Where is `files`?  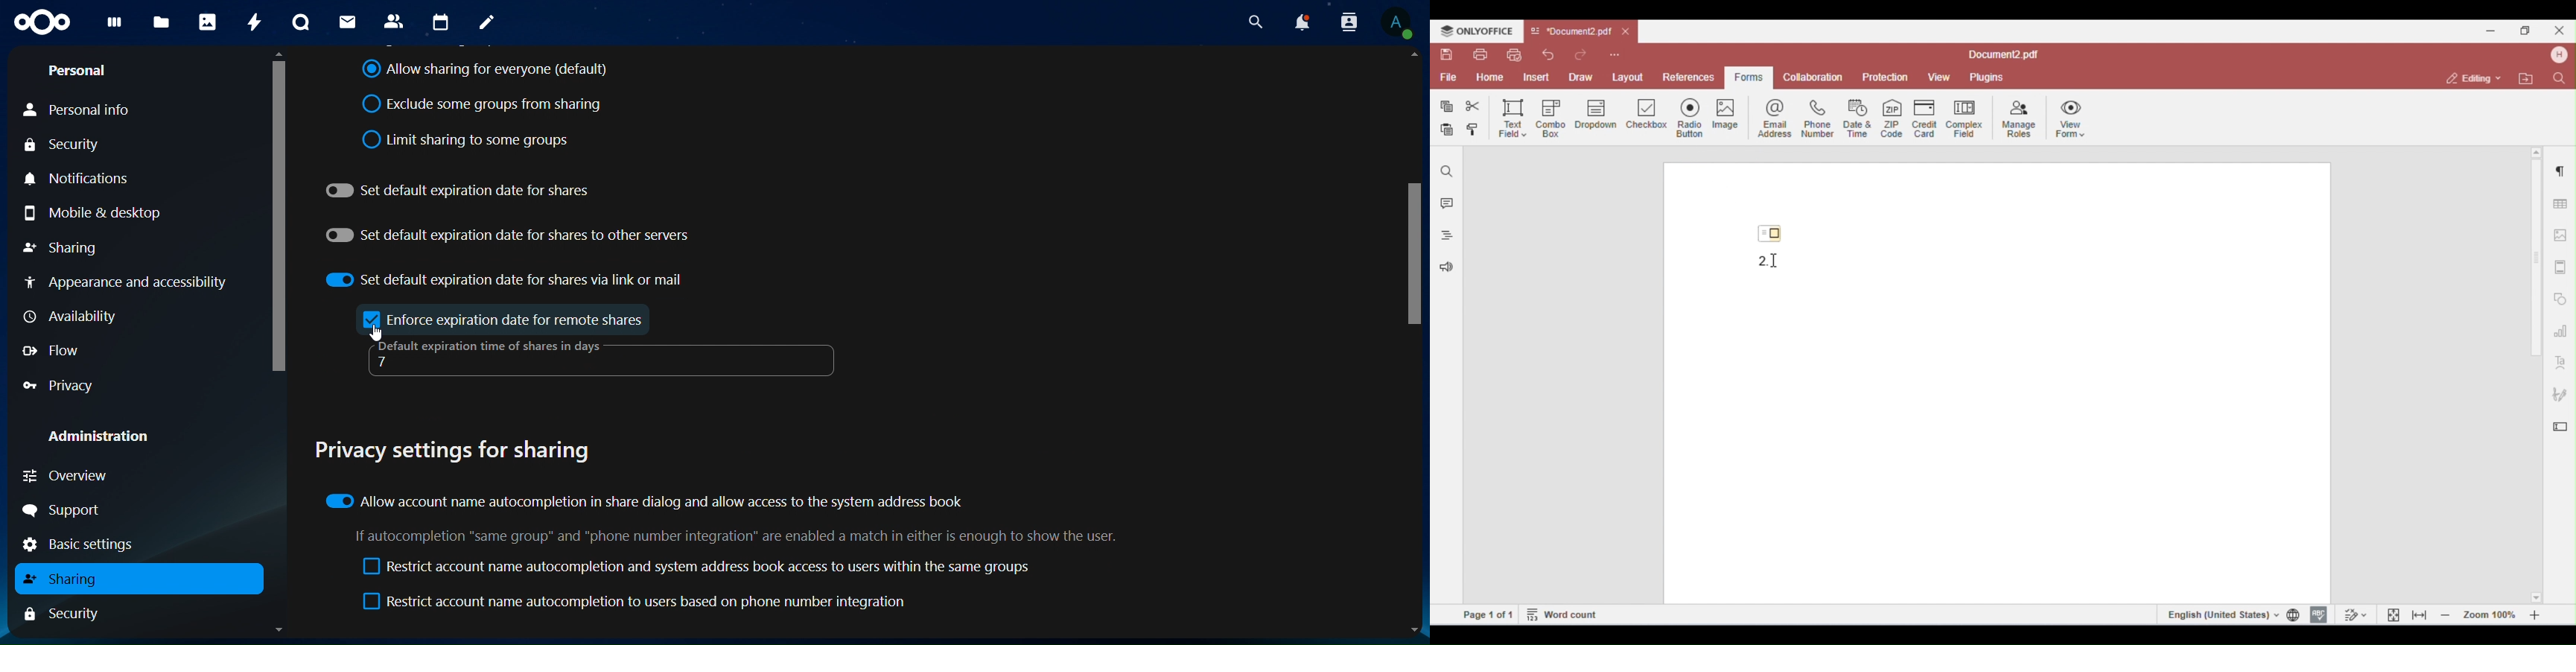
files is located at coordinates (161, 23).